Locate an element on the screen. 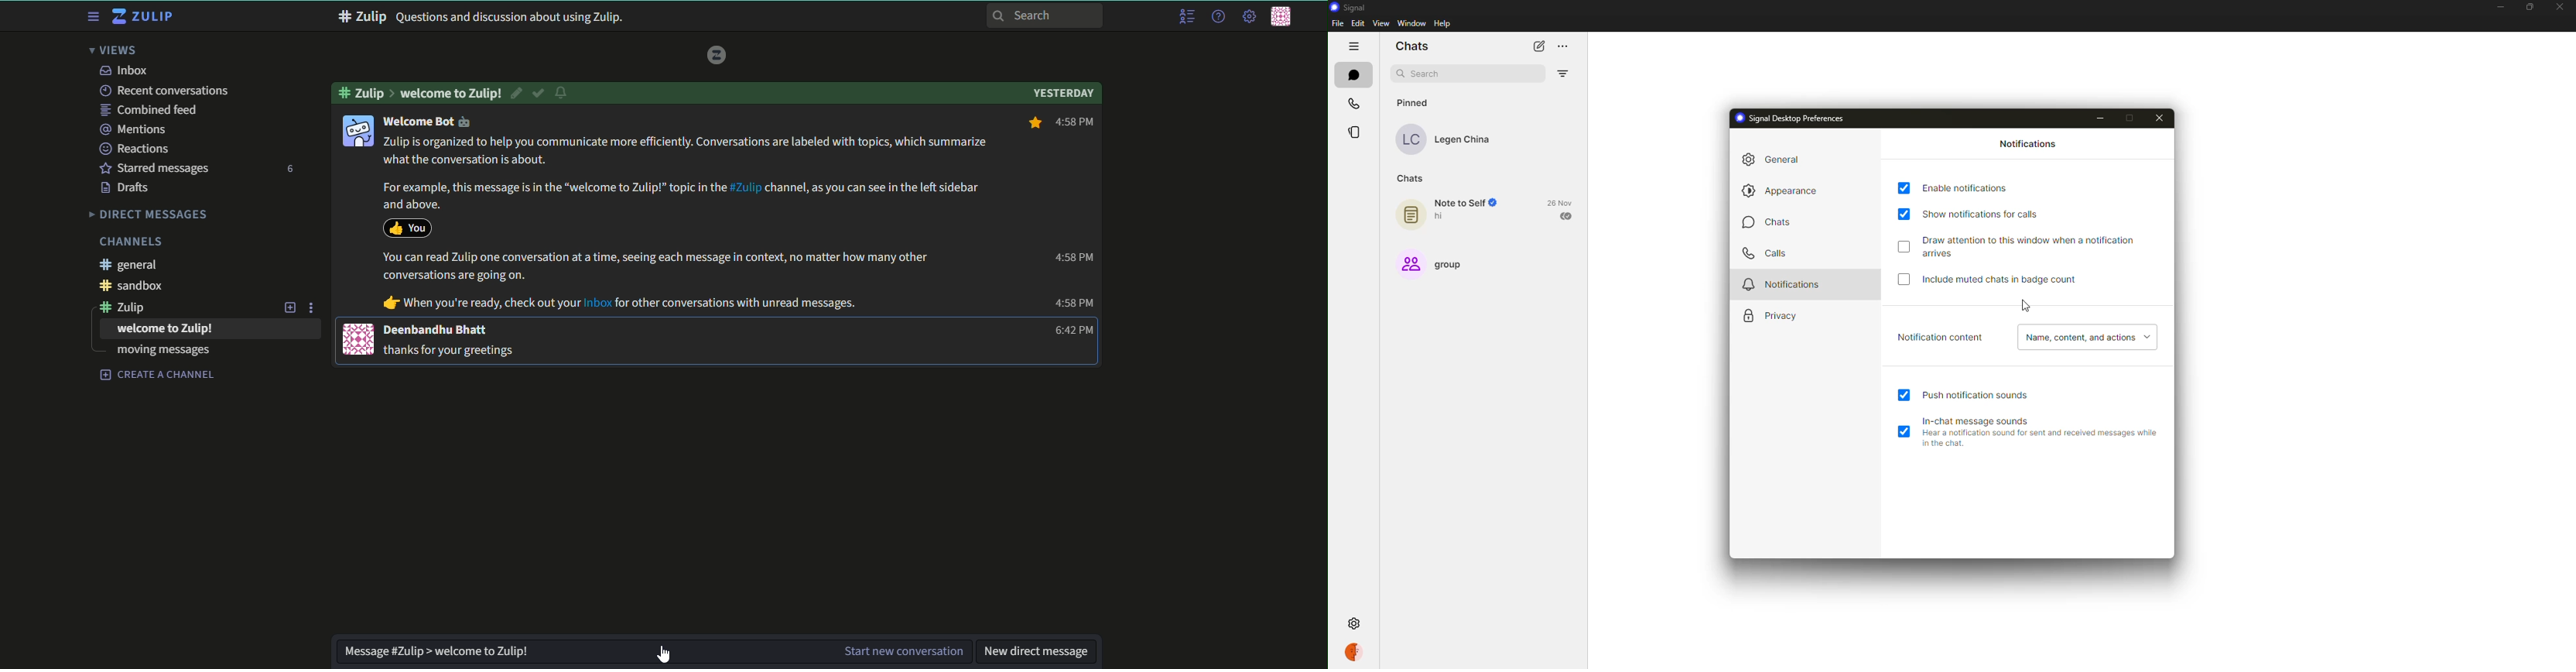 The image size is (2576, 672). new chat is located at coordinates (1536, 46).